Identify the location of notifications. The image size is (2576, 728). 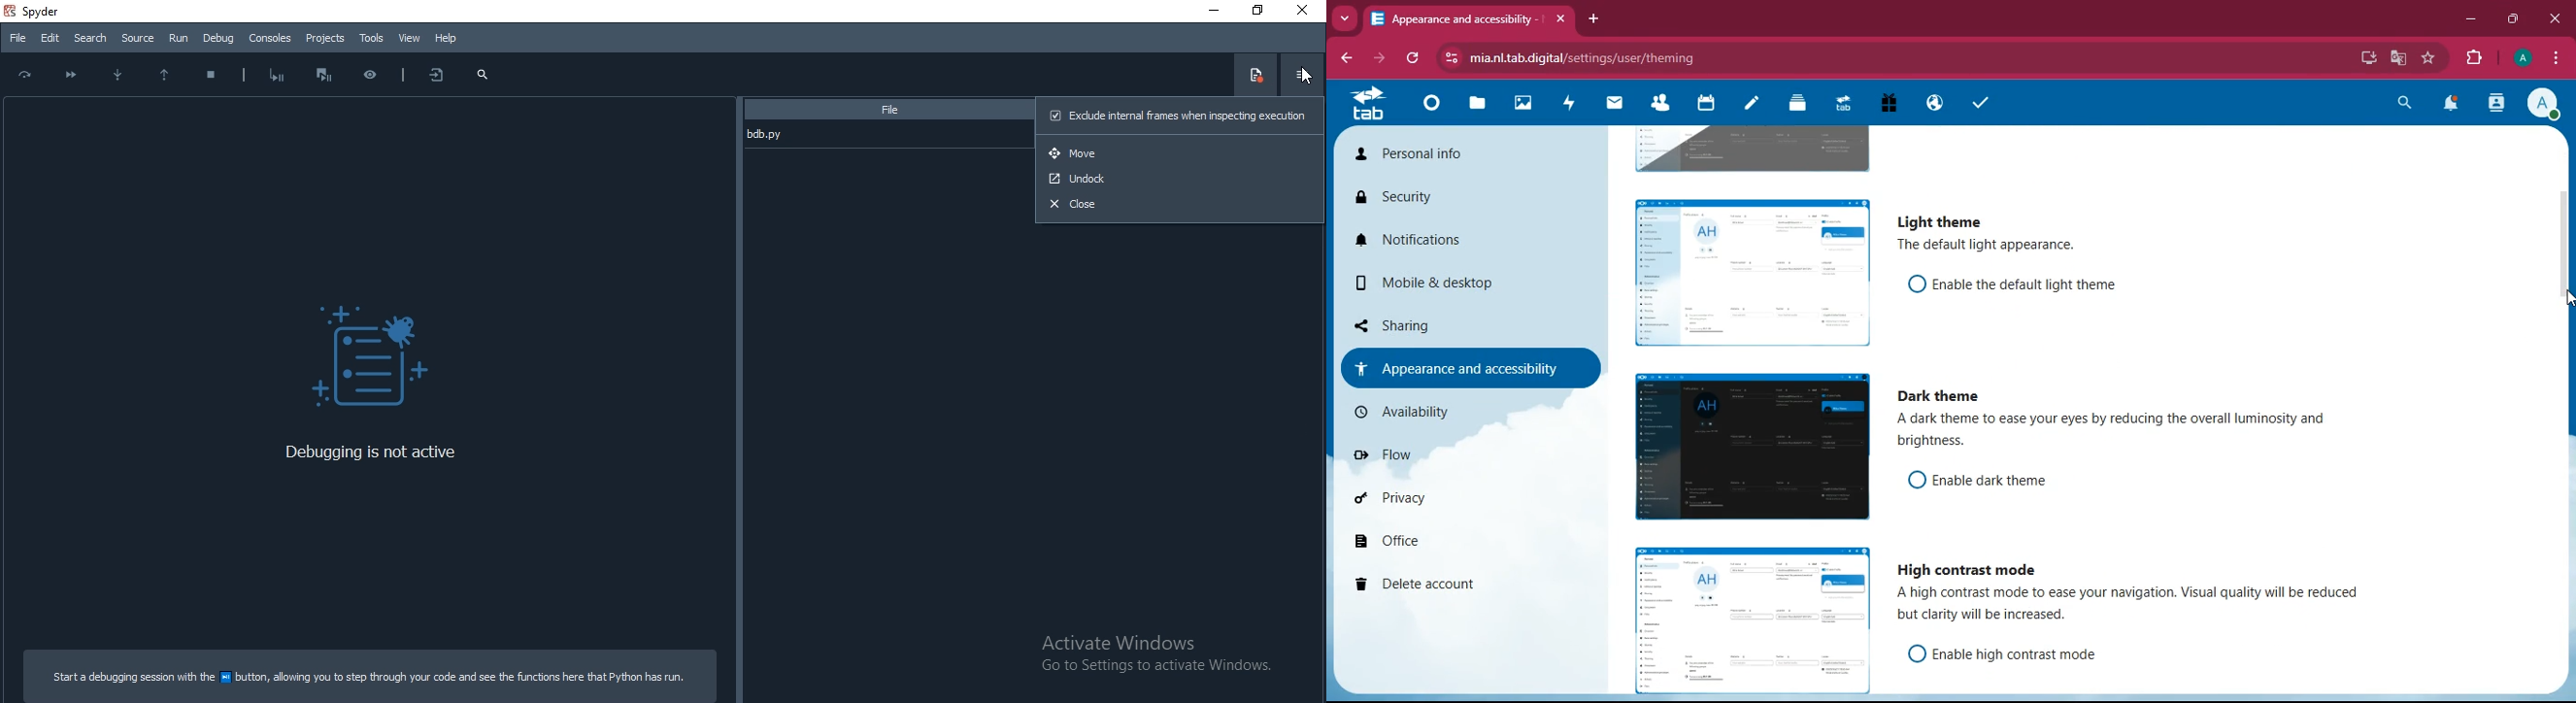
(1429, 240).